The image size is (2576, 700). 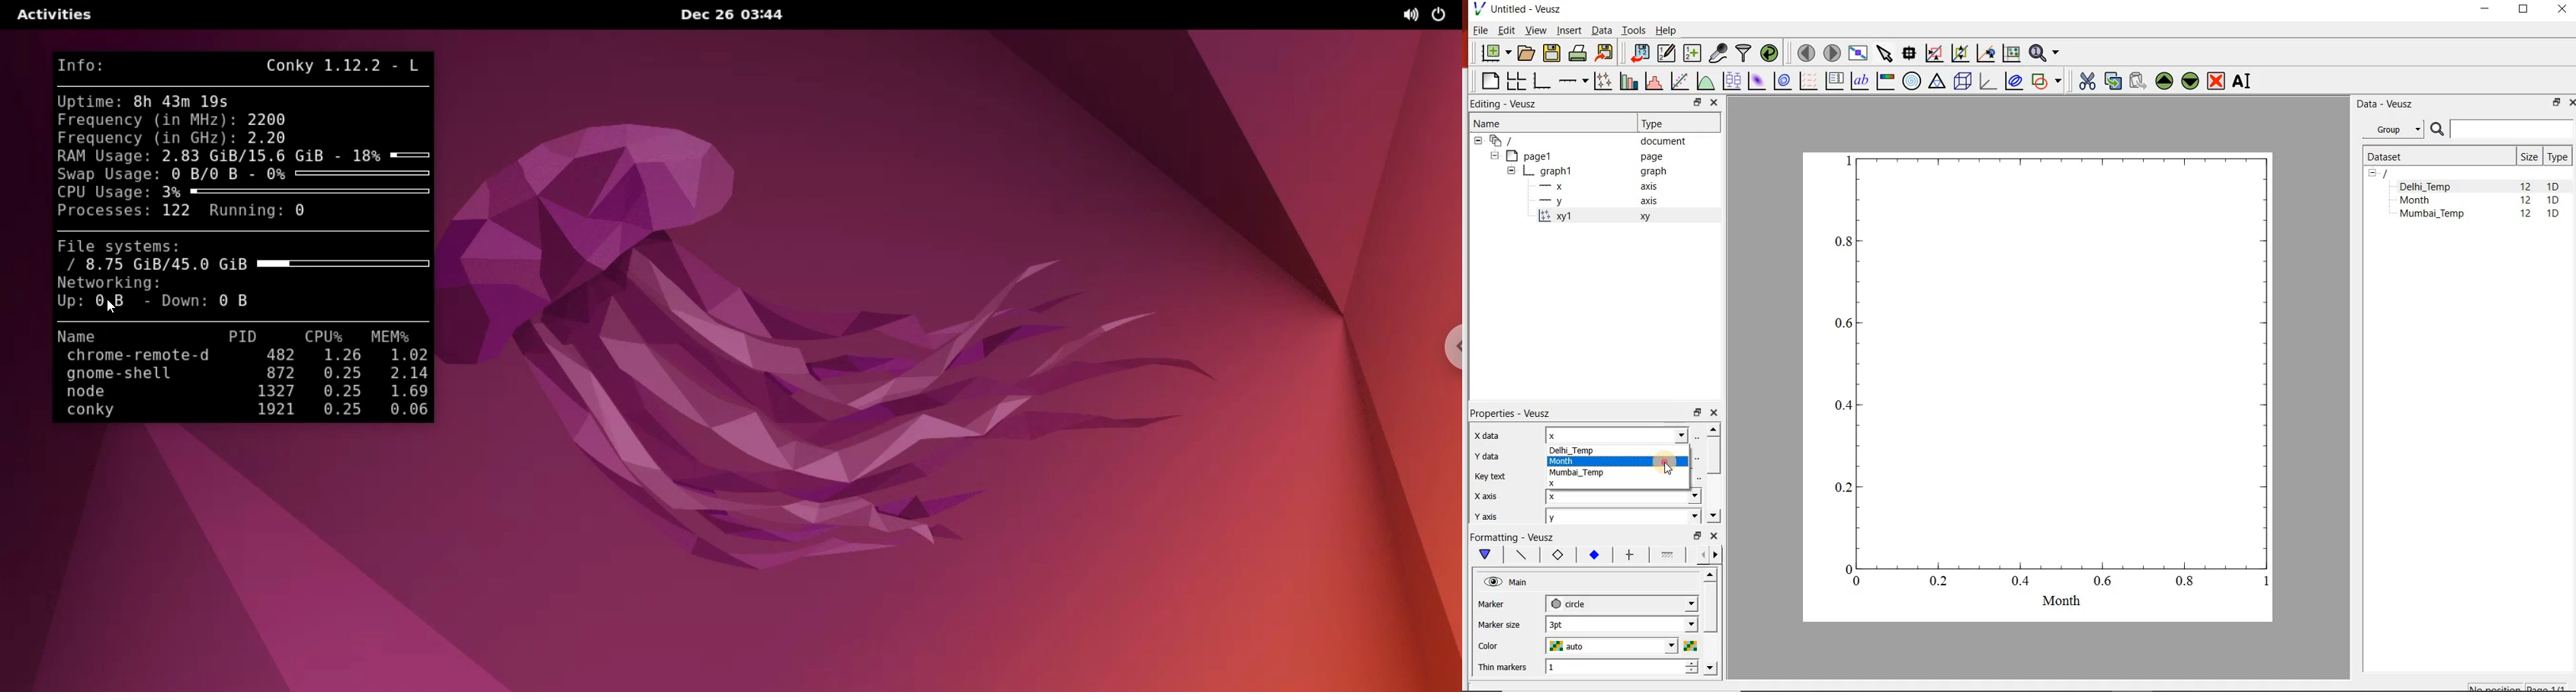 What do you see at coordinates (1622, 668) in the screenshot?
I see `1` at bounding box center [1622, 668].